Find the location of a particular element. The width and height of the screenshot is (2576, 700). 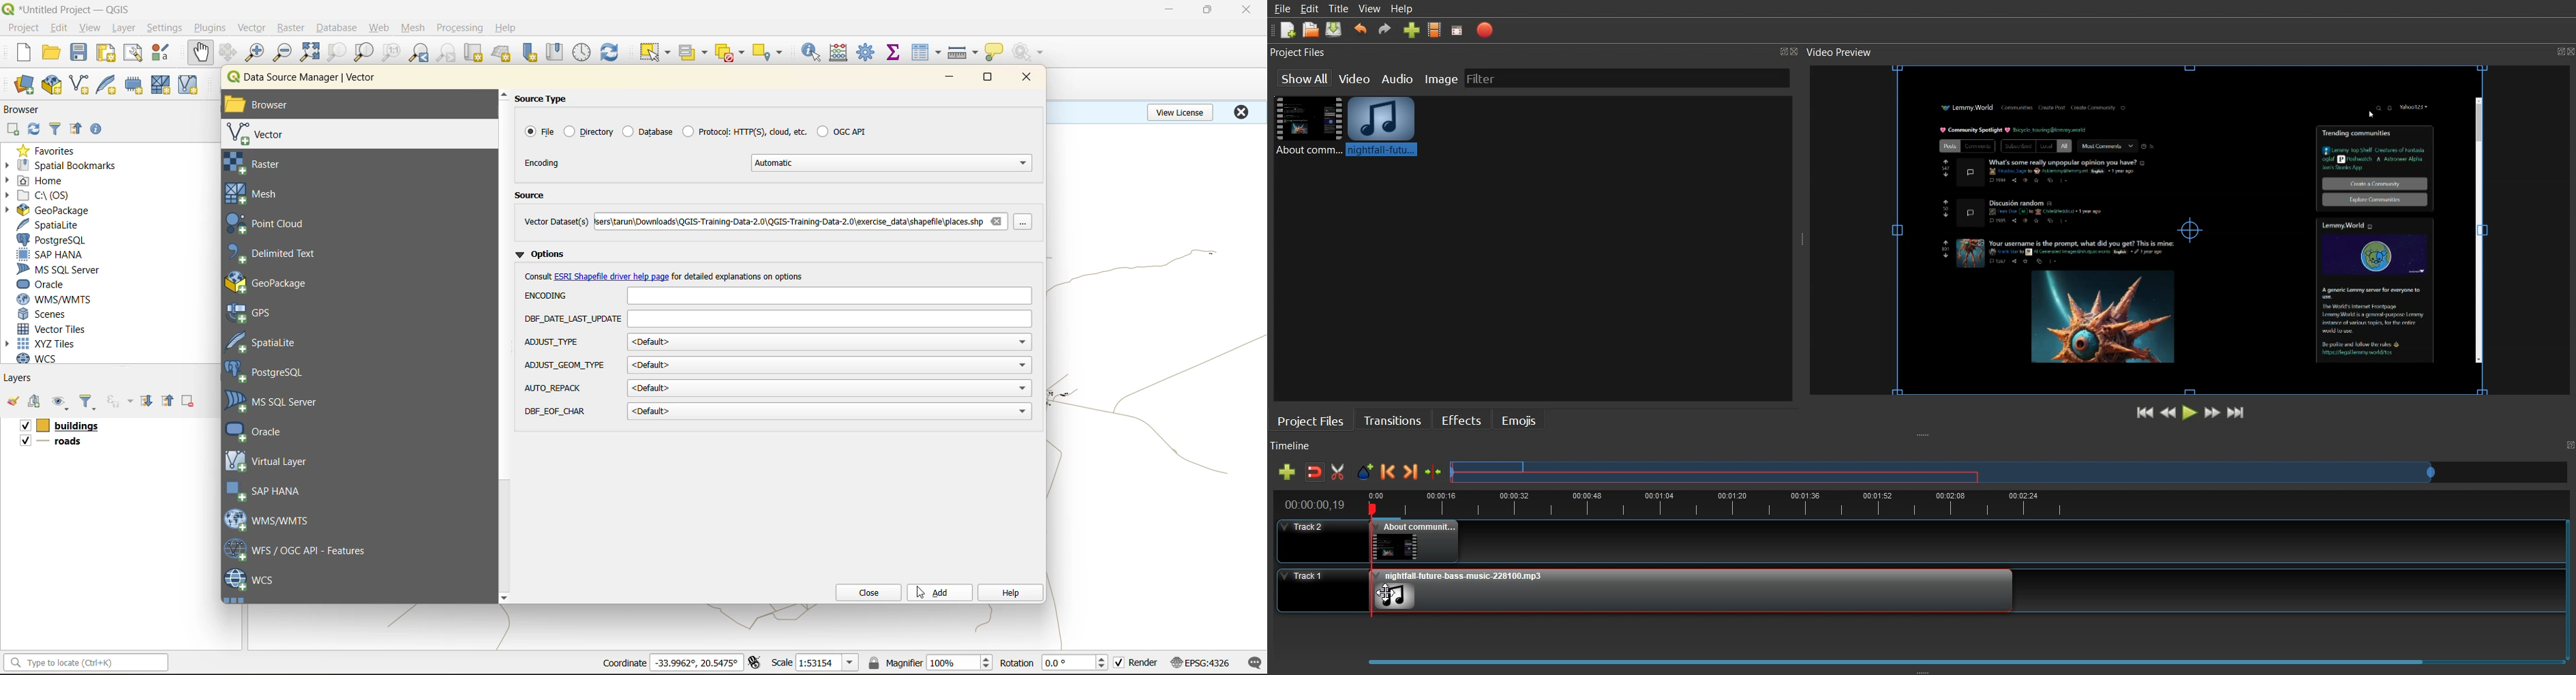

Video File is located at coordinates (1306, 125).